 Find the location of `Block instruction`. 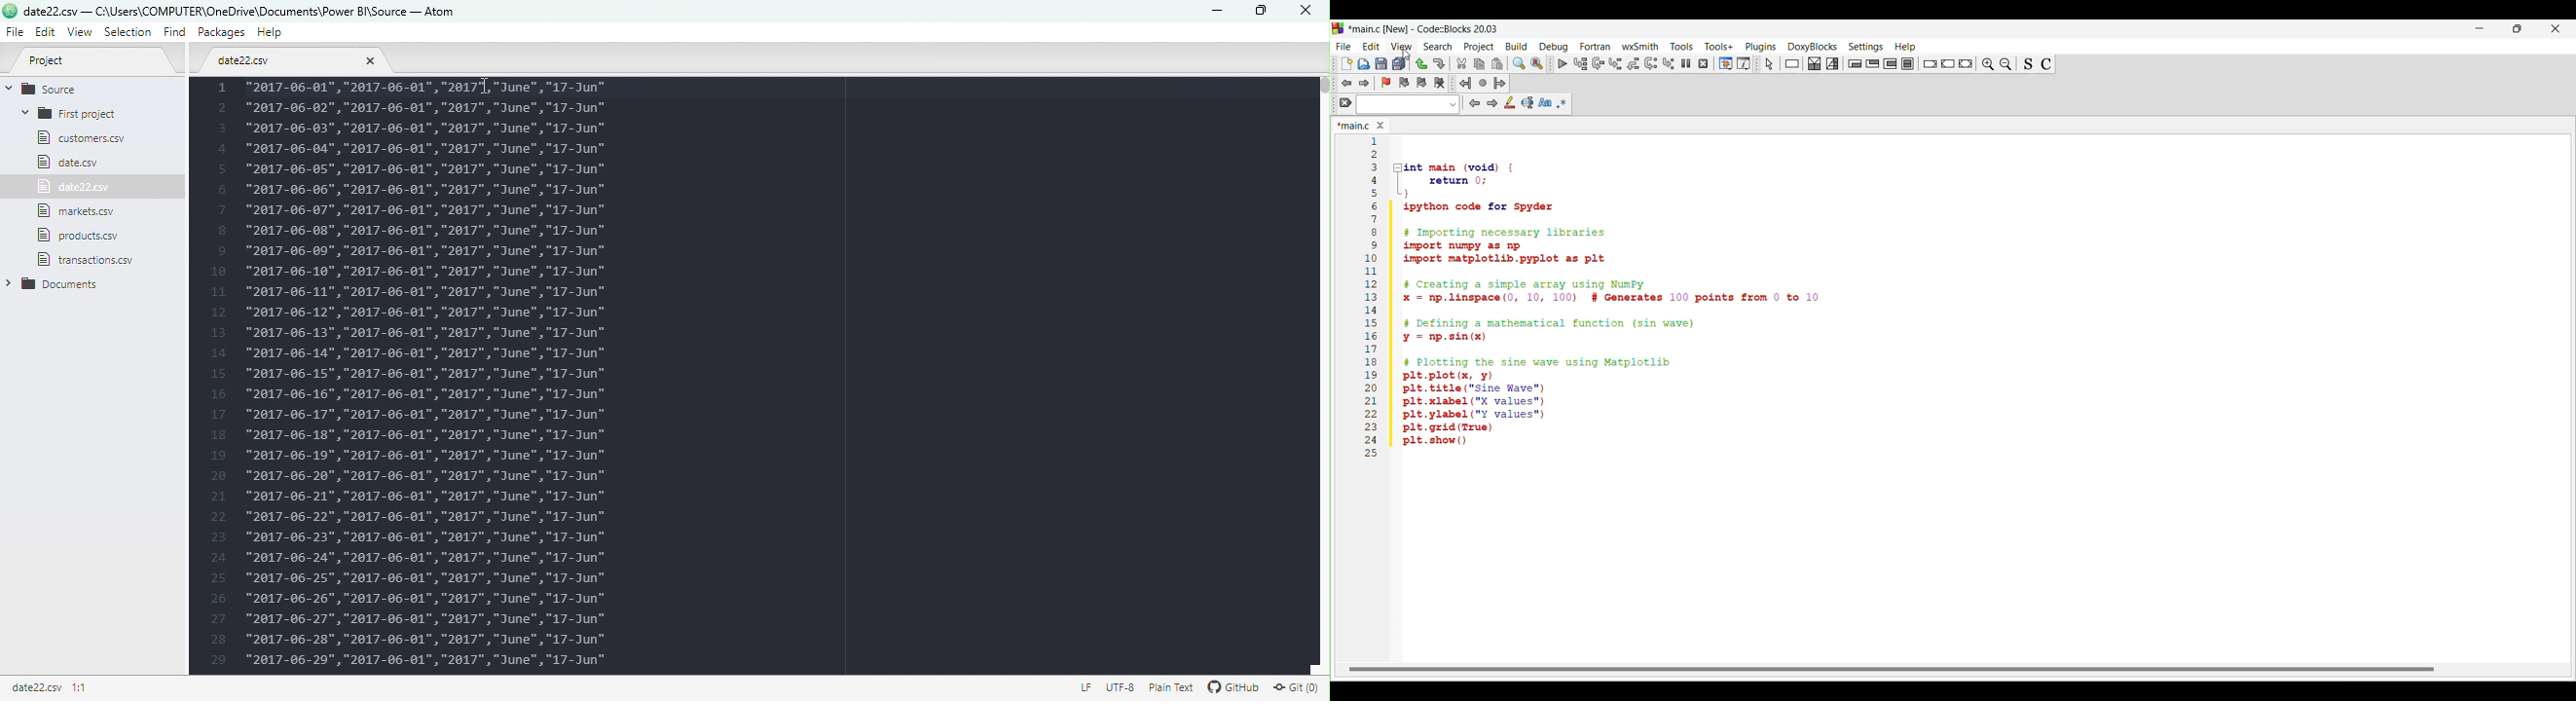

Block instruction is located at coordinates (1907, 63).